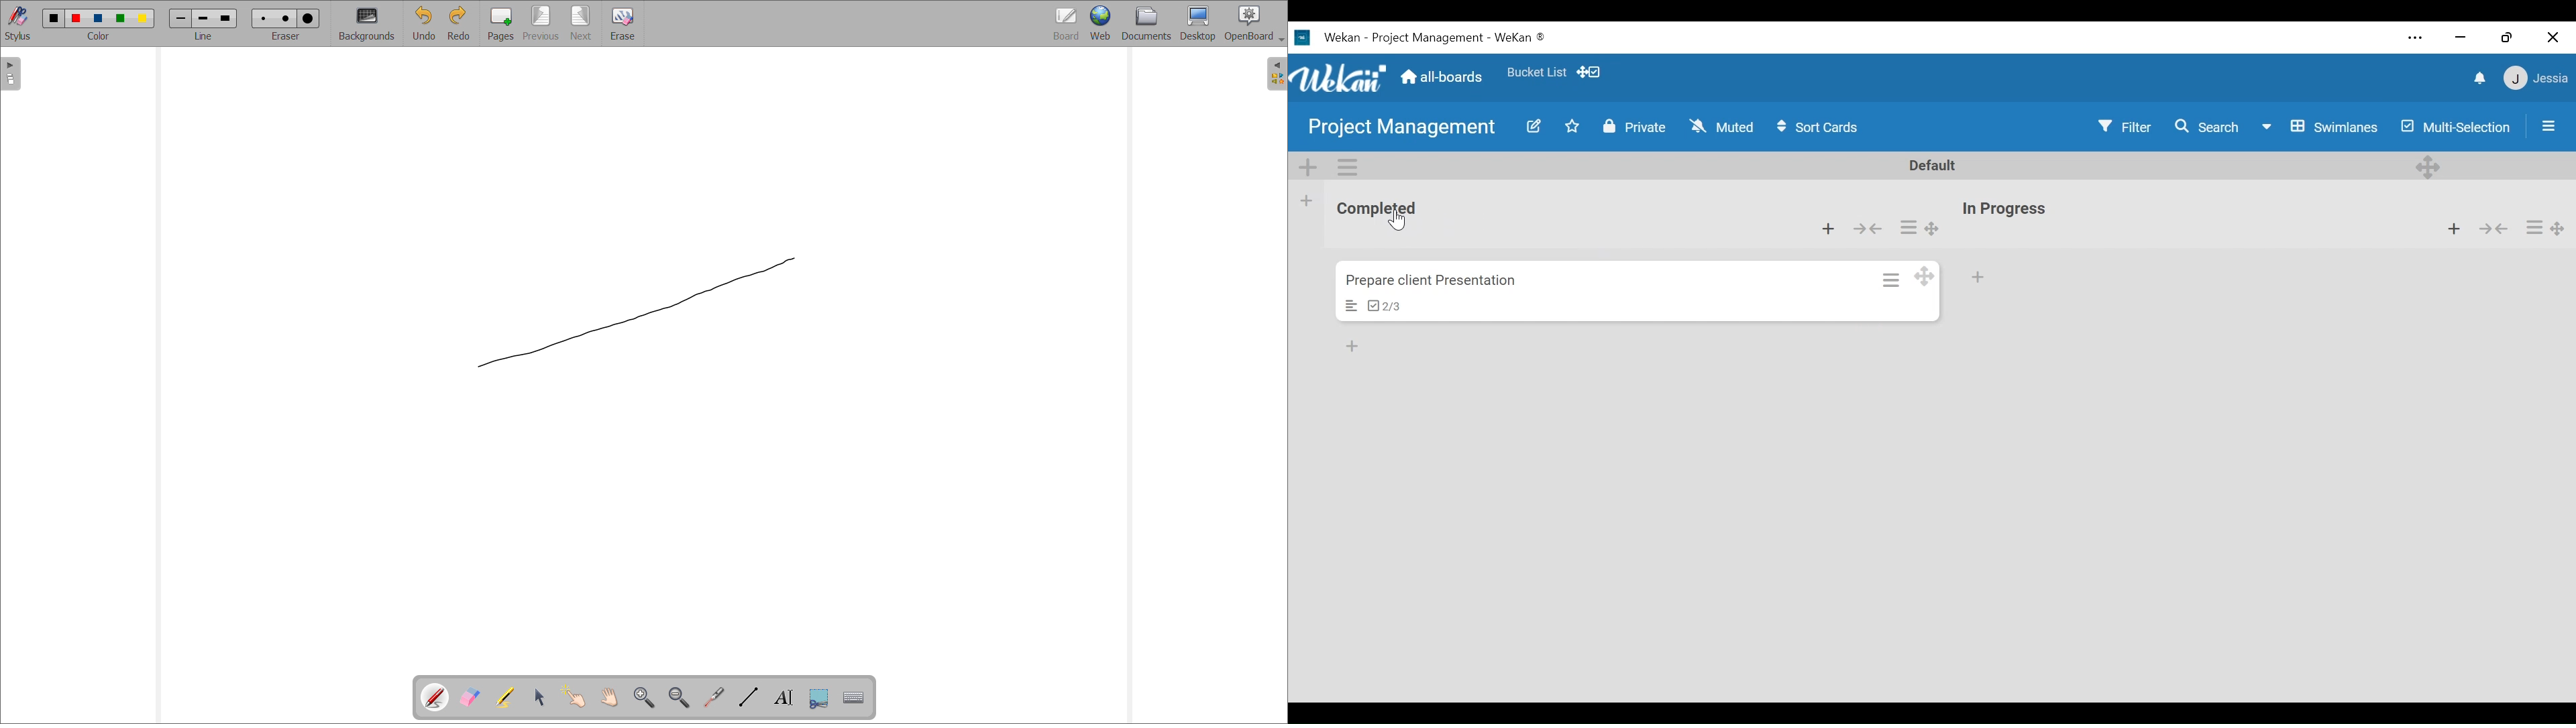  What do you see at coordinates (1891, 280) in the screenshot?
I see `Card actions` at bounding box center [1891, 280].